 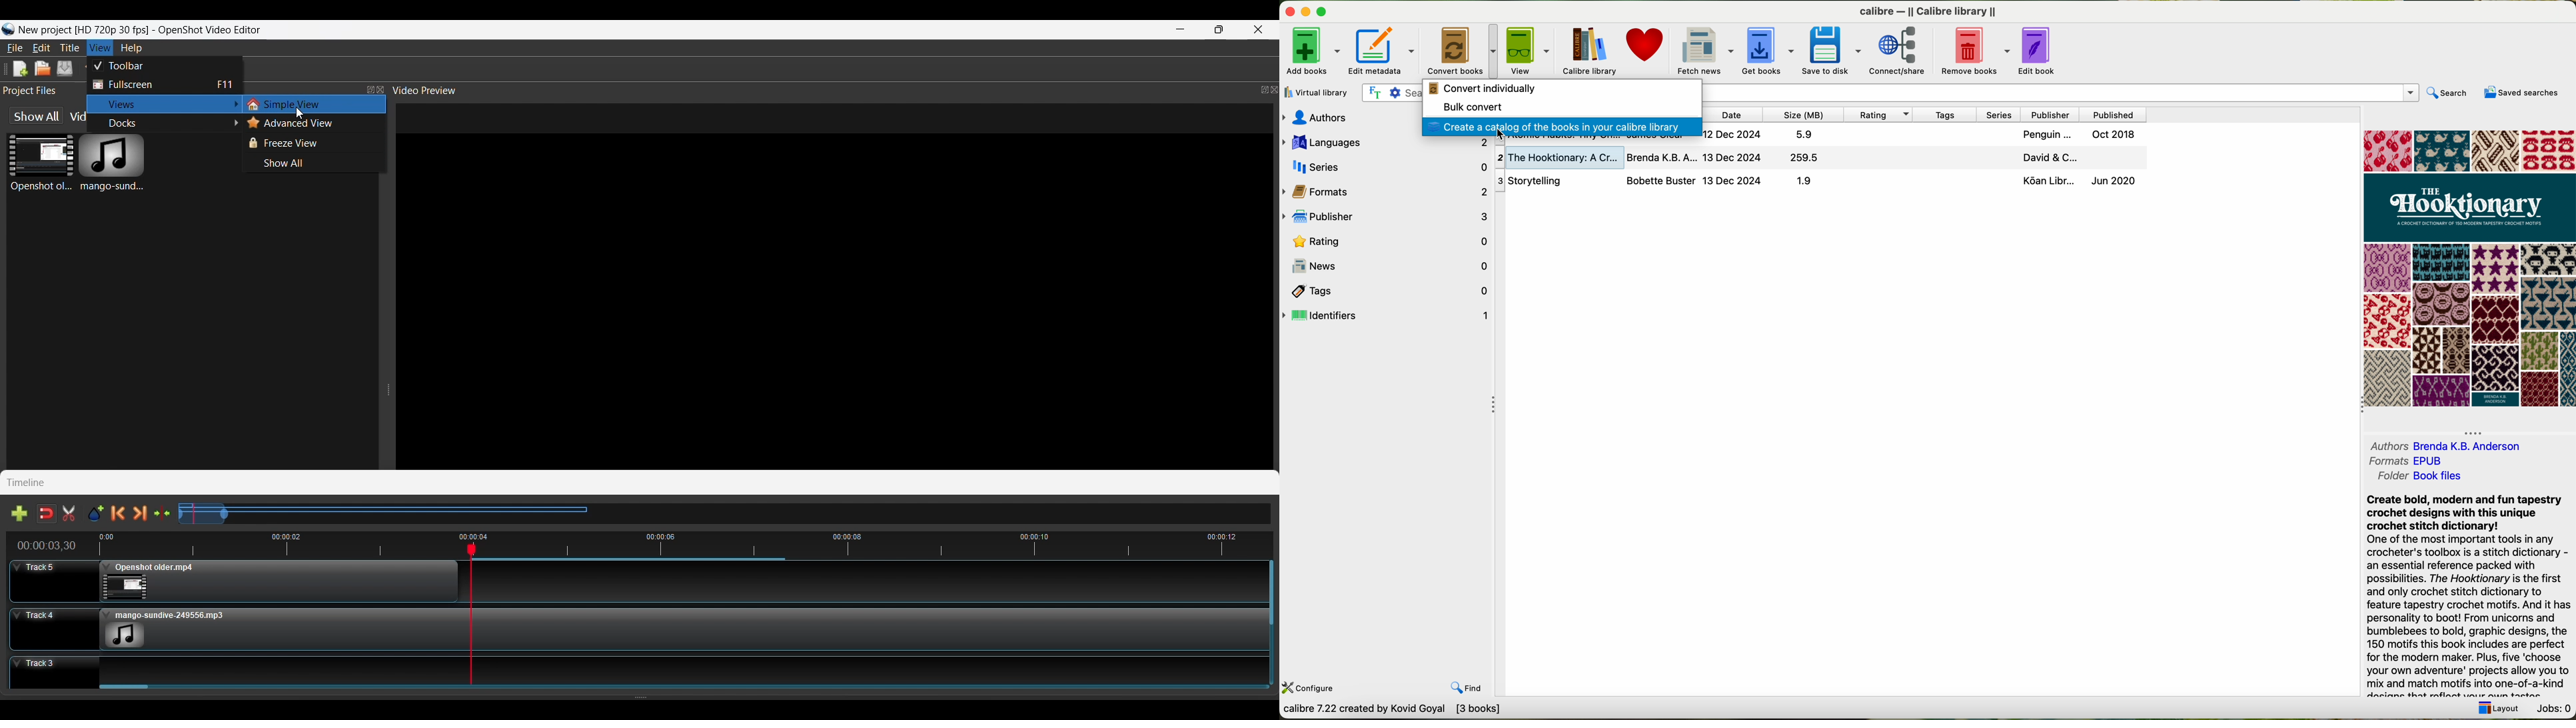 What do you see at coordinates (1348, 118) in the screenshot?
I see `authors` at bounding box center [1348, 118].